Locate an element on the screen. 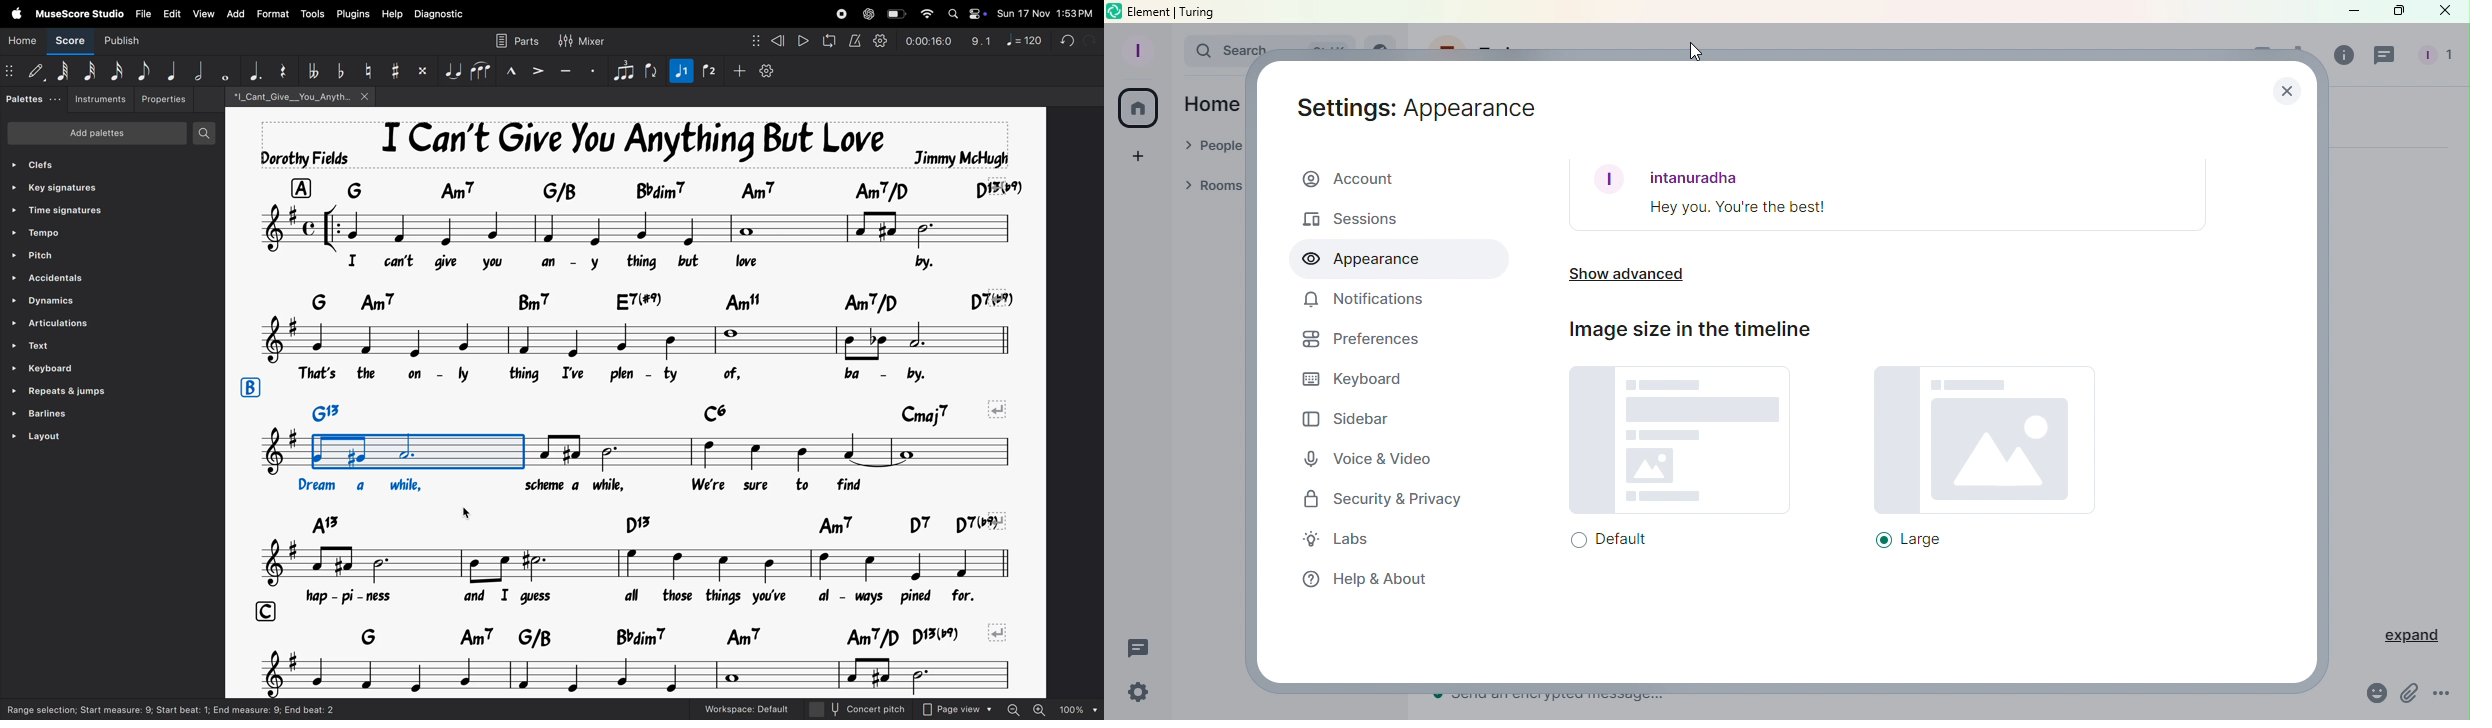  Profile is located at coordinates (1135, 49).